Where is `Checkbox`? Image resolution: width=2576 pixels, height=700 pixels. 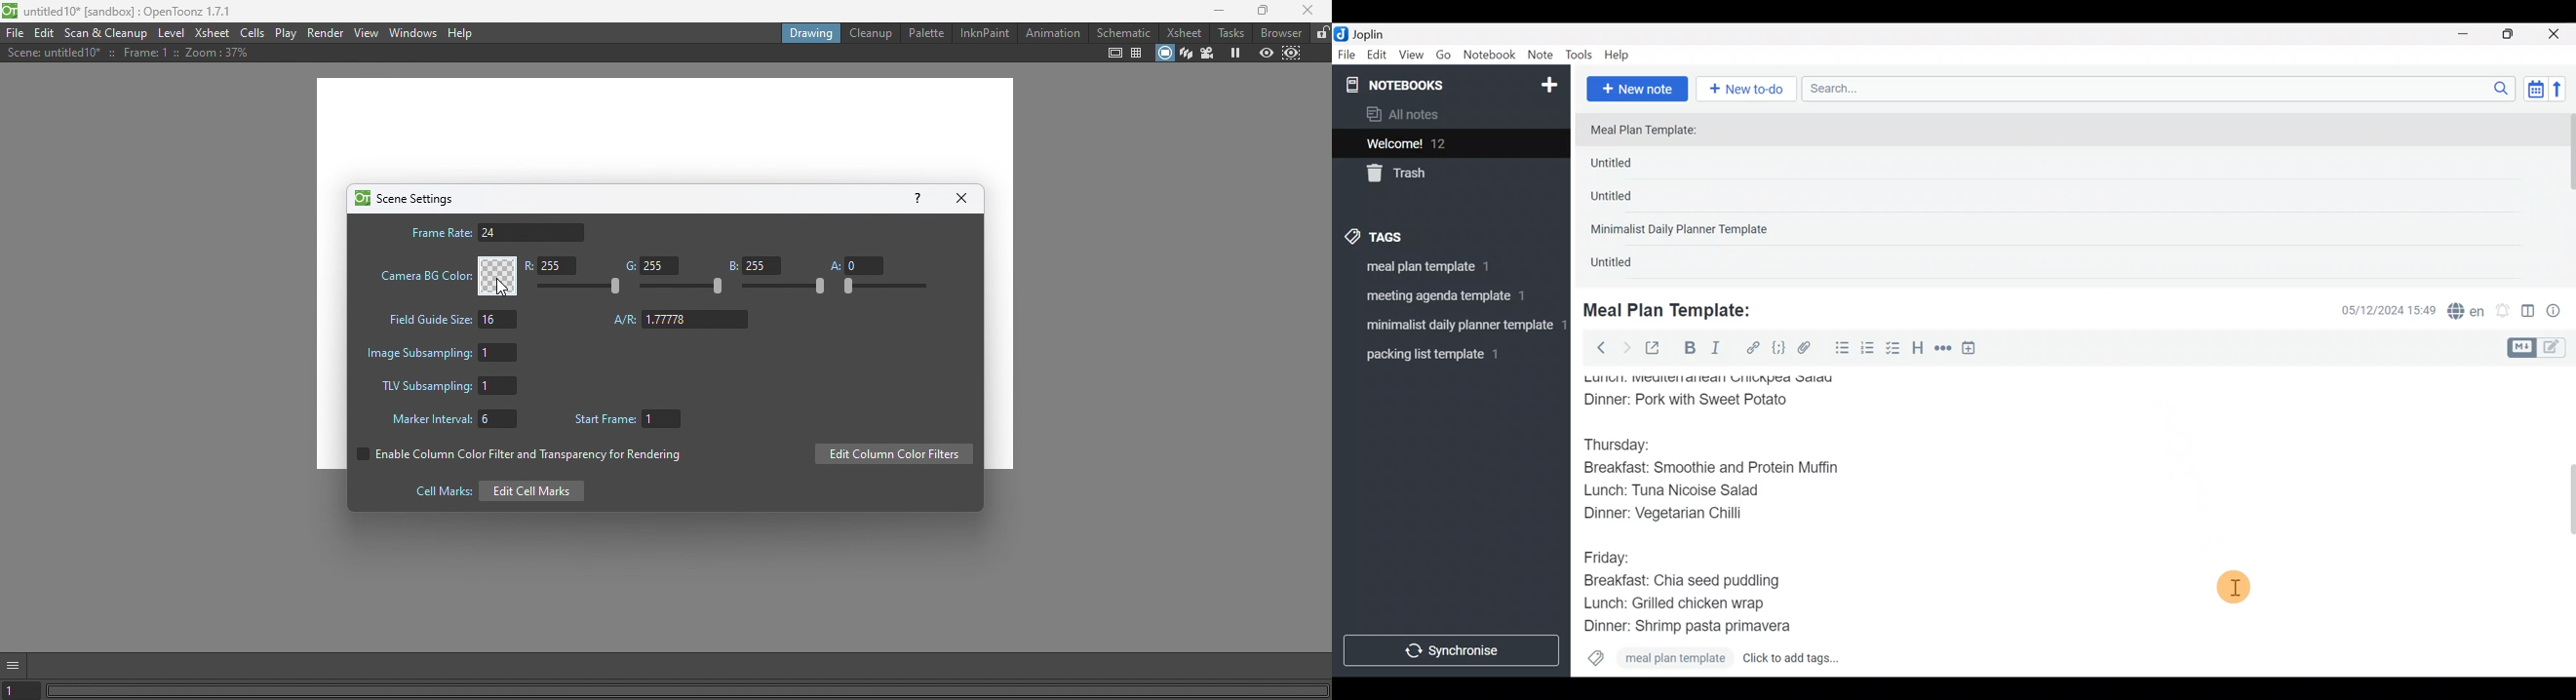 Checkbox is located at coordinates (1895, 349).